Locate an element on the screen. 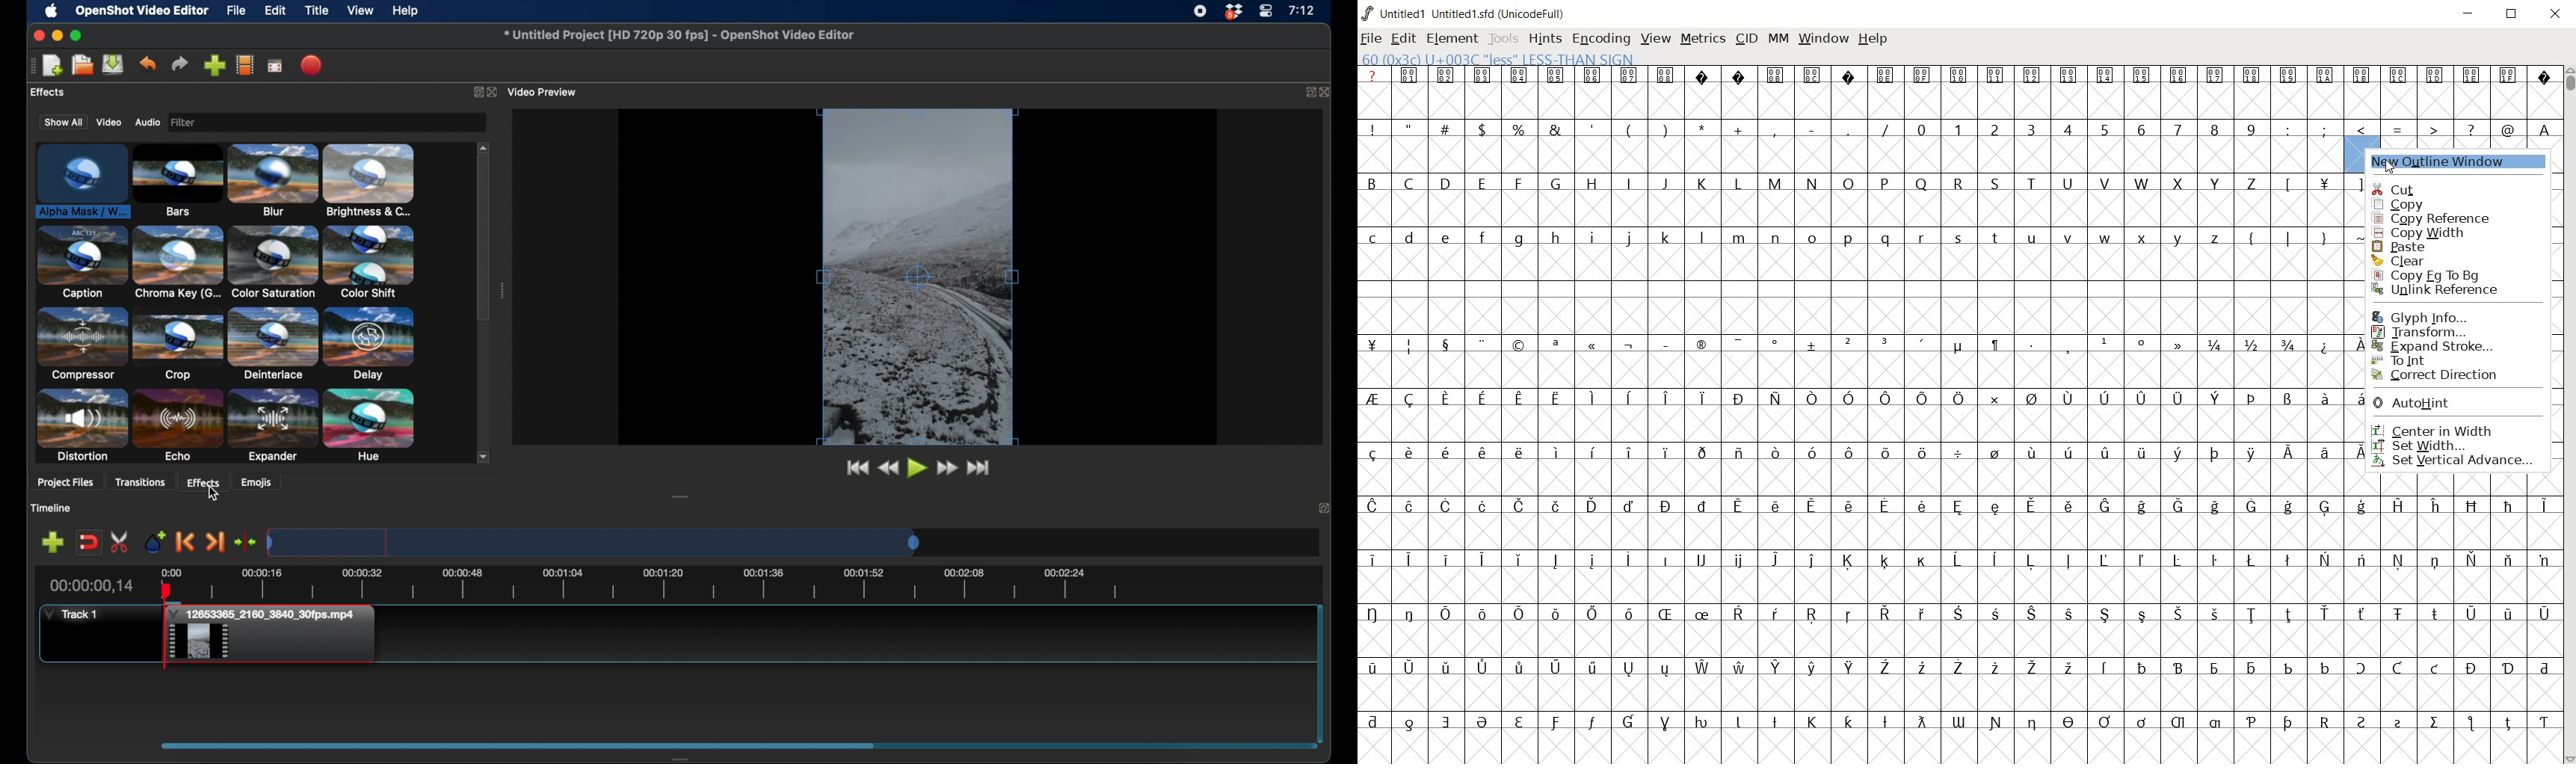  next marker is located at coordinates (216, 543).